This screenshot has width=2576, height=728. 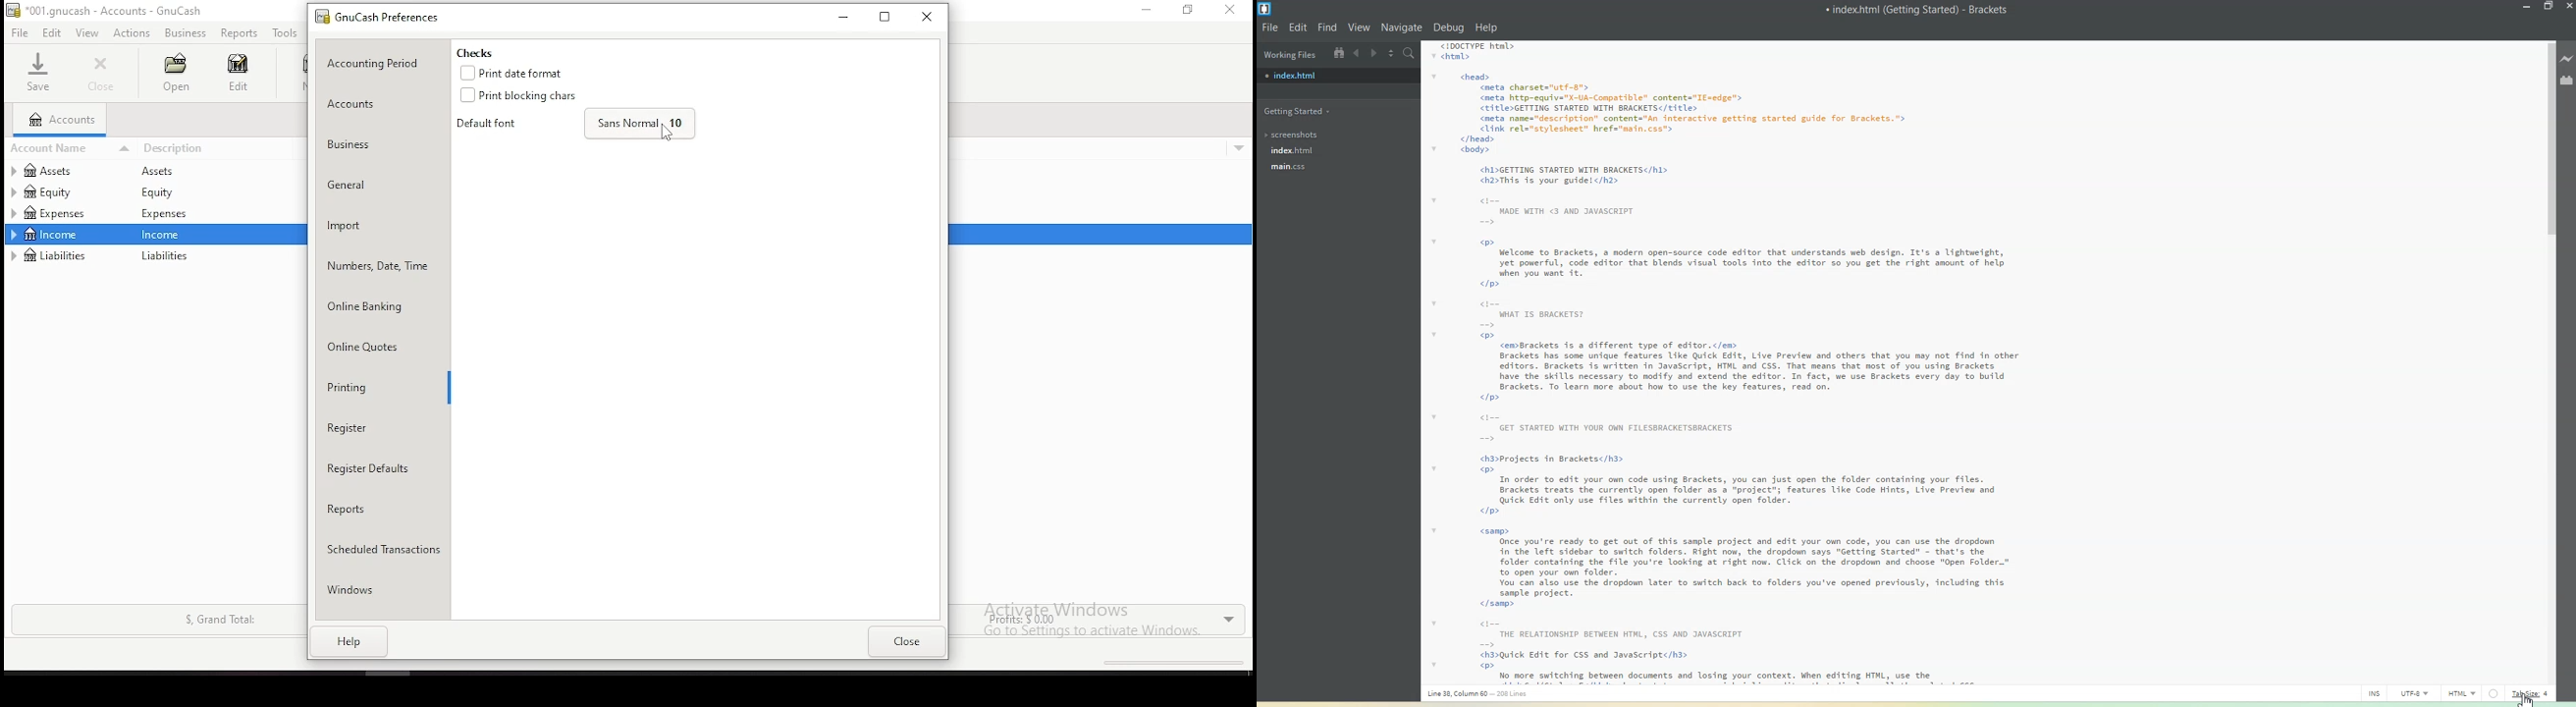 What do you see at coordinates (1294, 135) in the screenshot?
I see `Screenshot` at bounding box center [1294, 135].